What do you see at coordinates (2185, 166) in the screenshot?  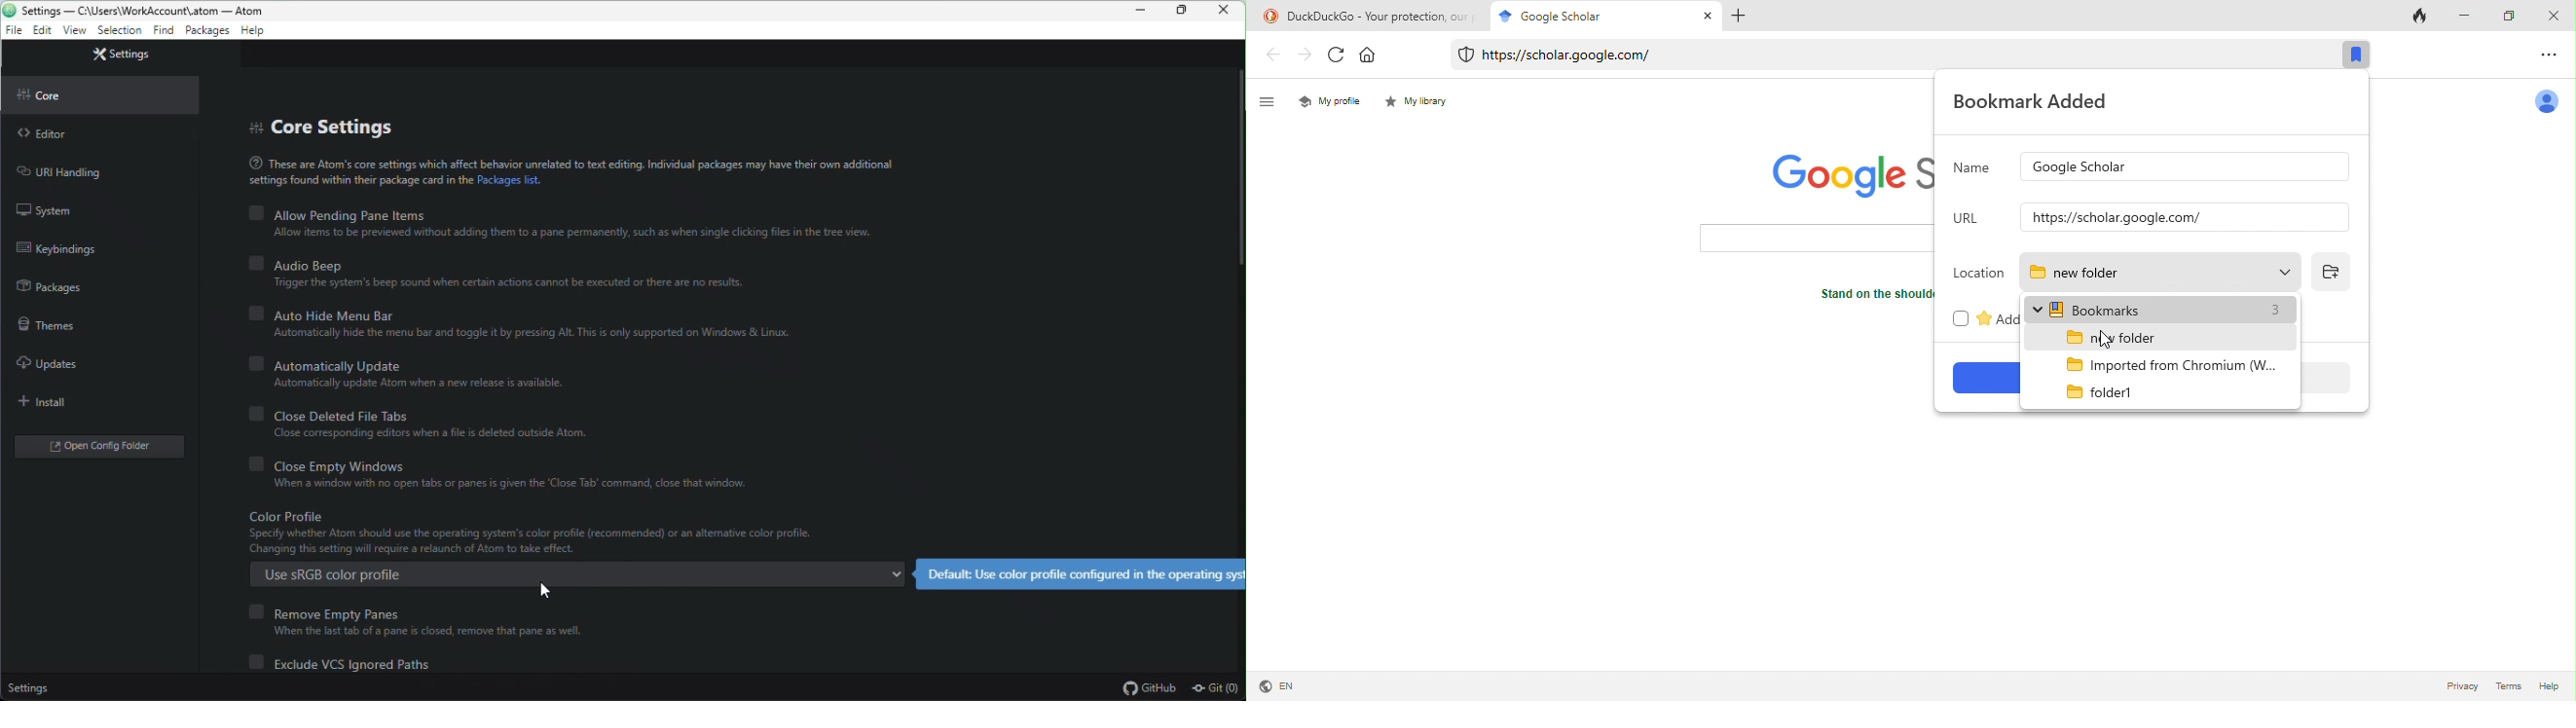 I see `google scholar` at bounding box center [2185, 166].